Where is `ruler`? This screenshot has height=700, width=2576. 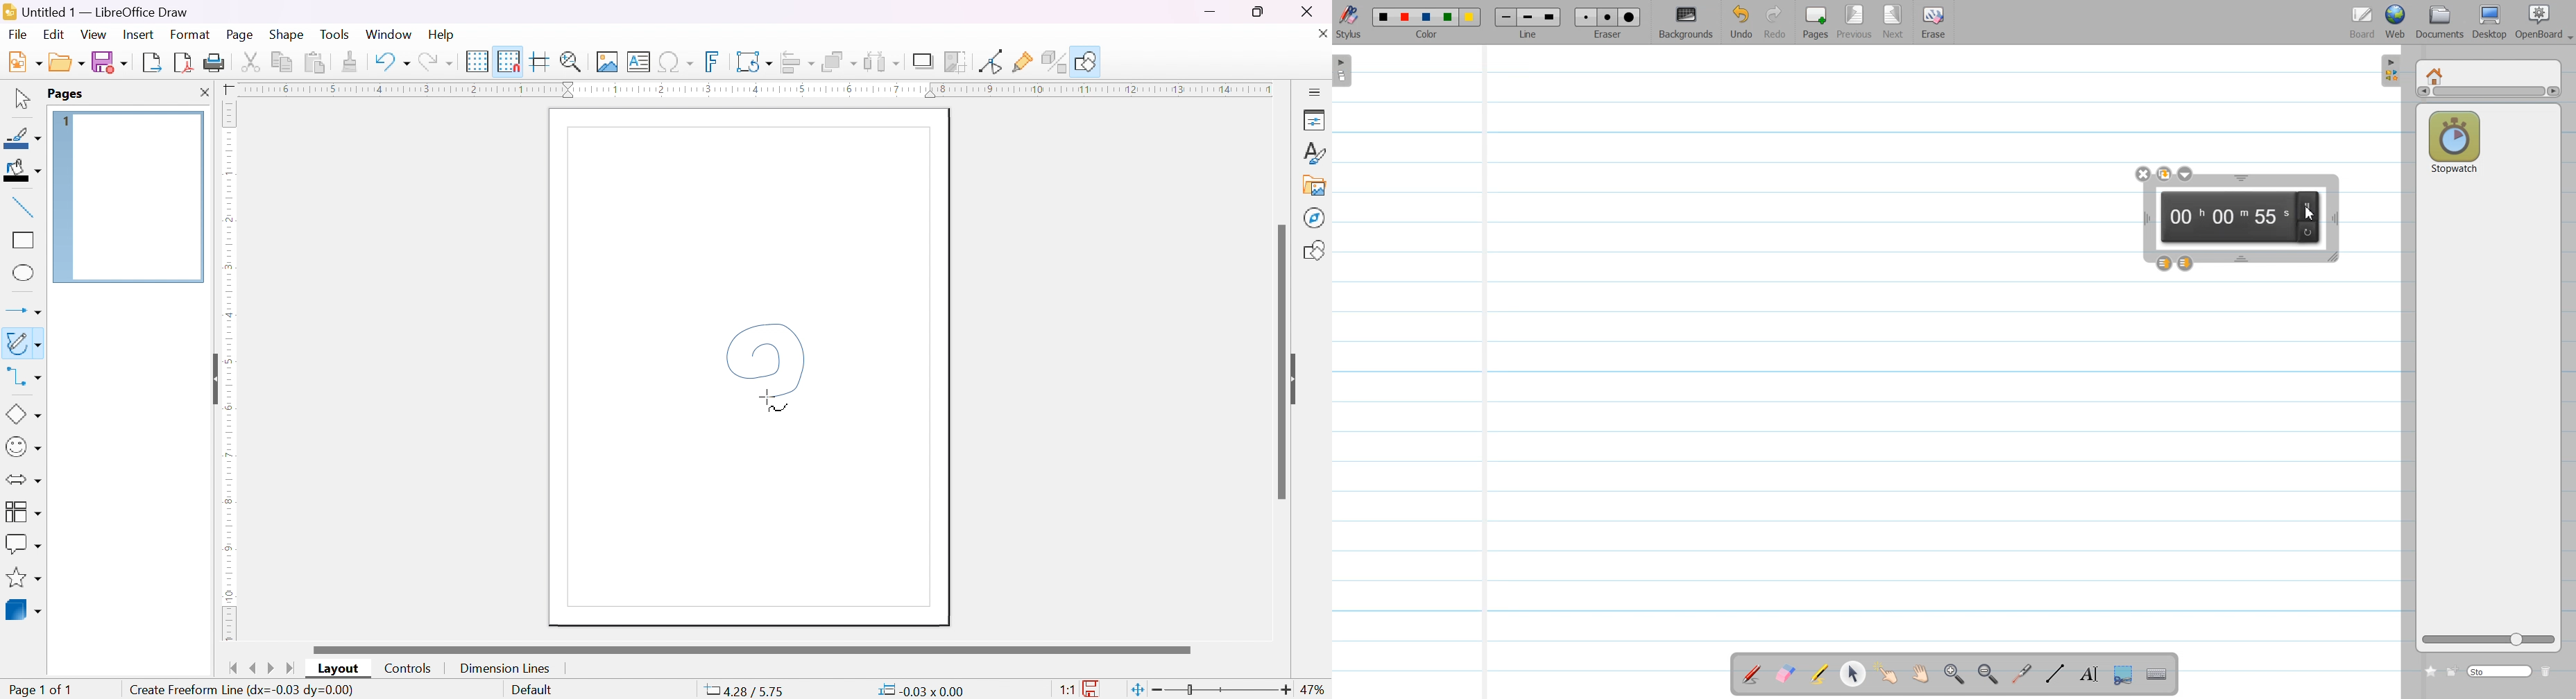 ruler is located at coordinates (753, 89).